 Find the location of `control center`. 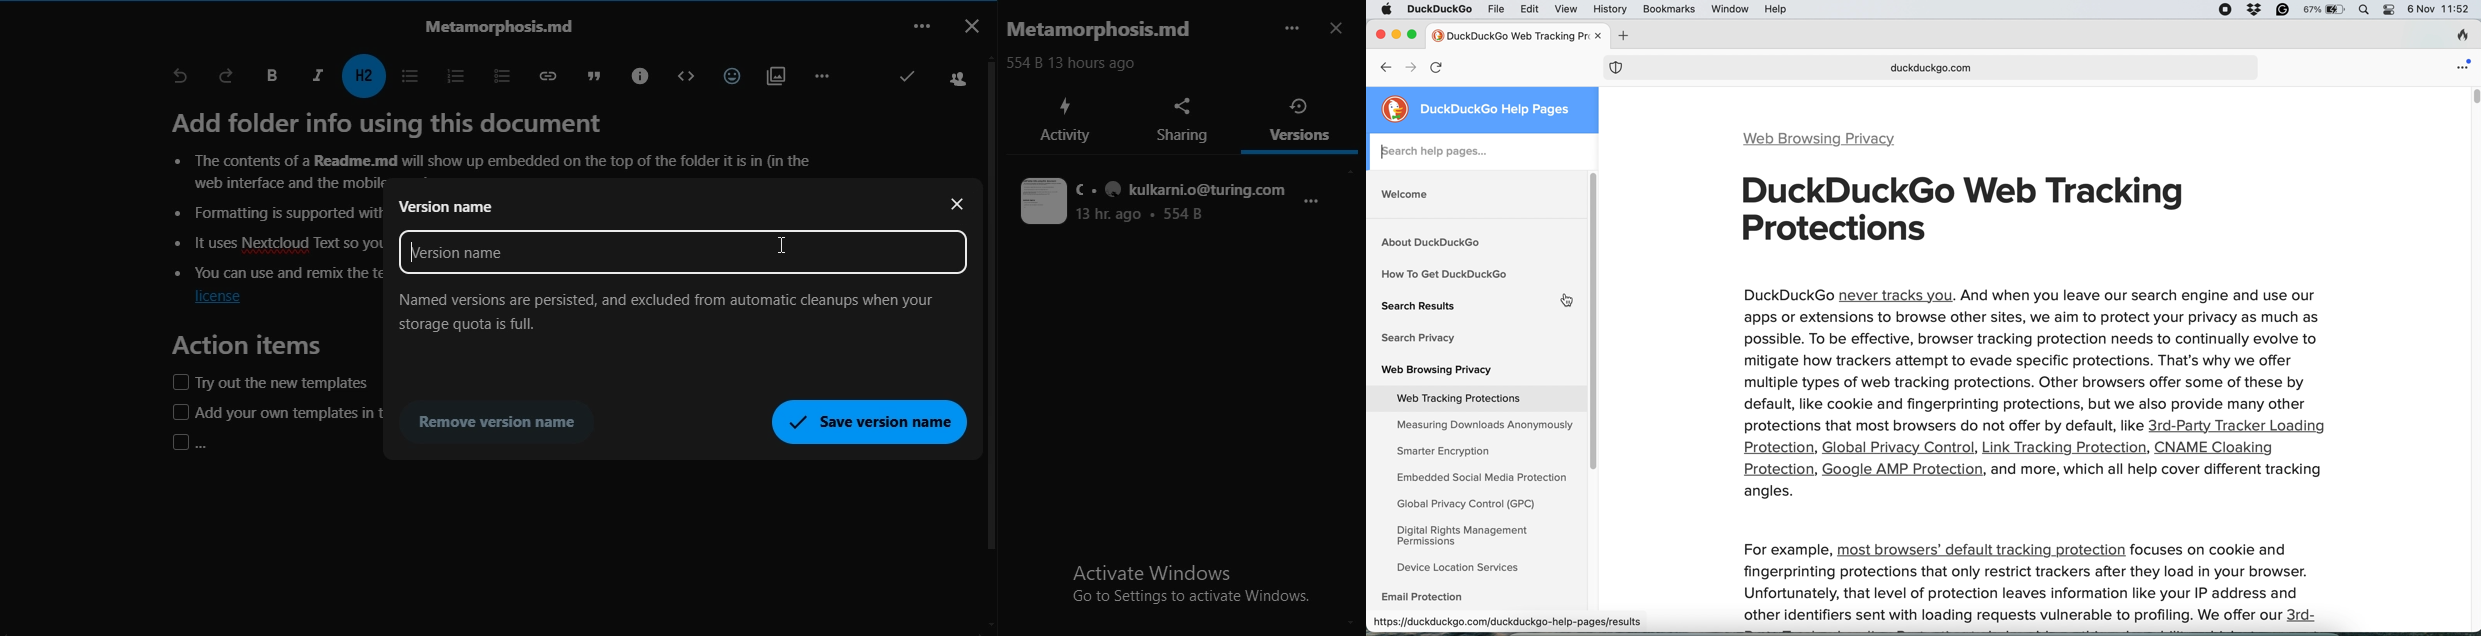

control center is located at coordinates (2393, 11).